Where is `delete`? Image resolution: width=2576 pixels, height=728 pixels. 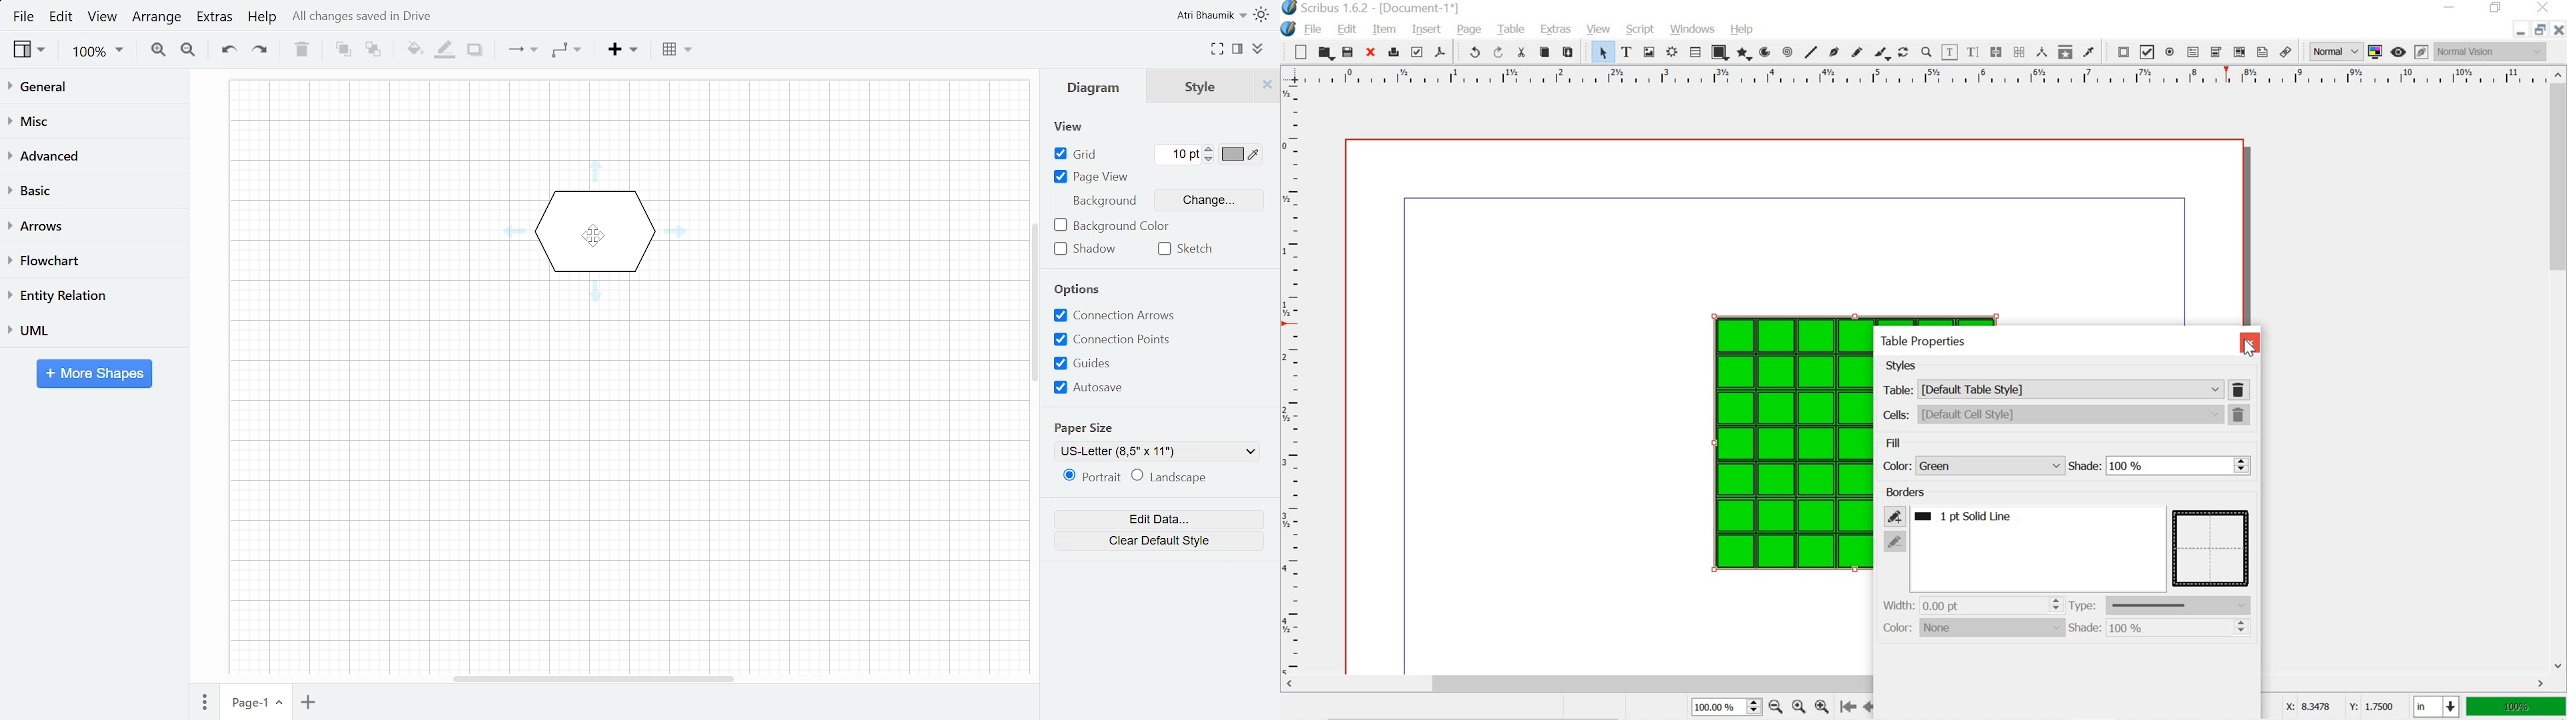 delete is located at coordinates (2241, 389).